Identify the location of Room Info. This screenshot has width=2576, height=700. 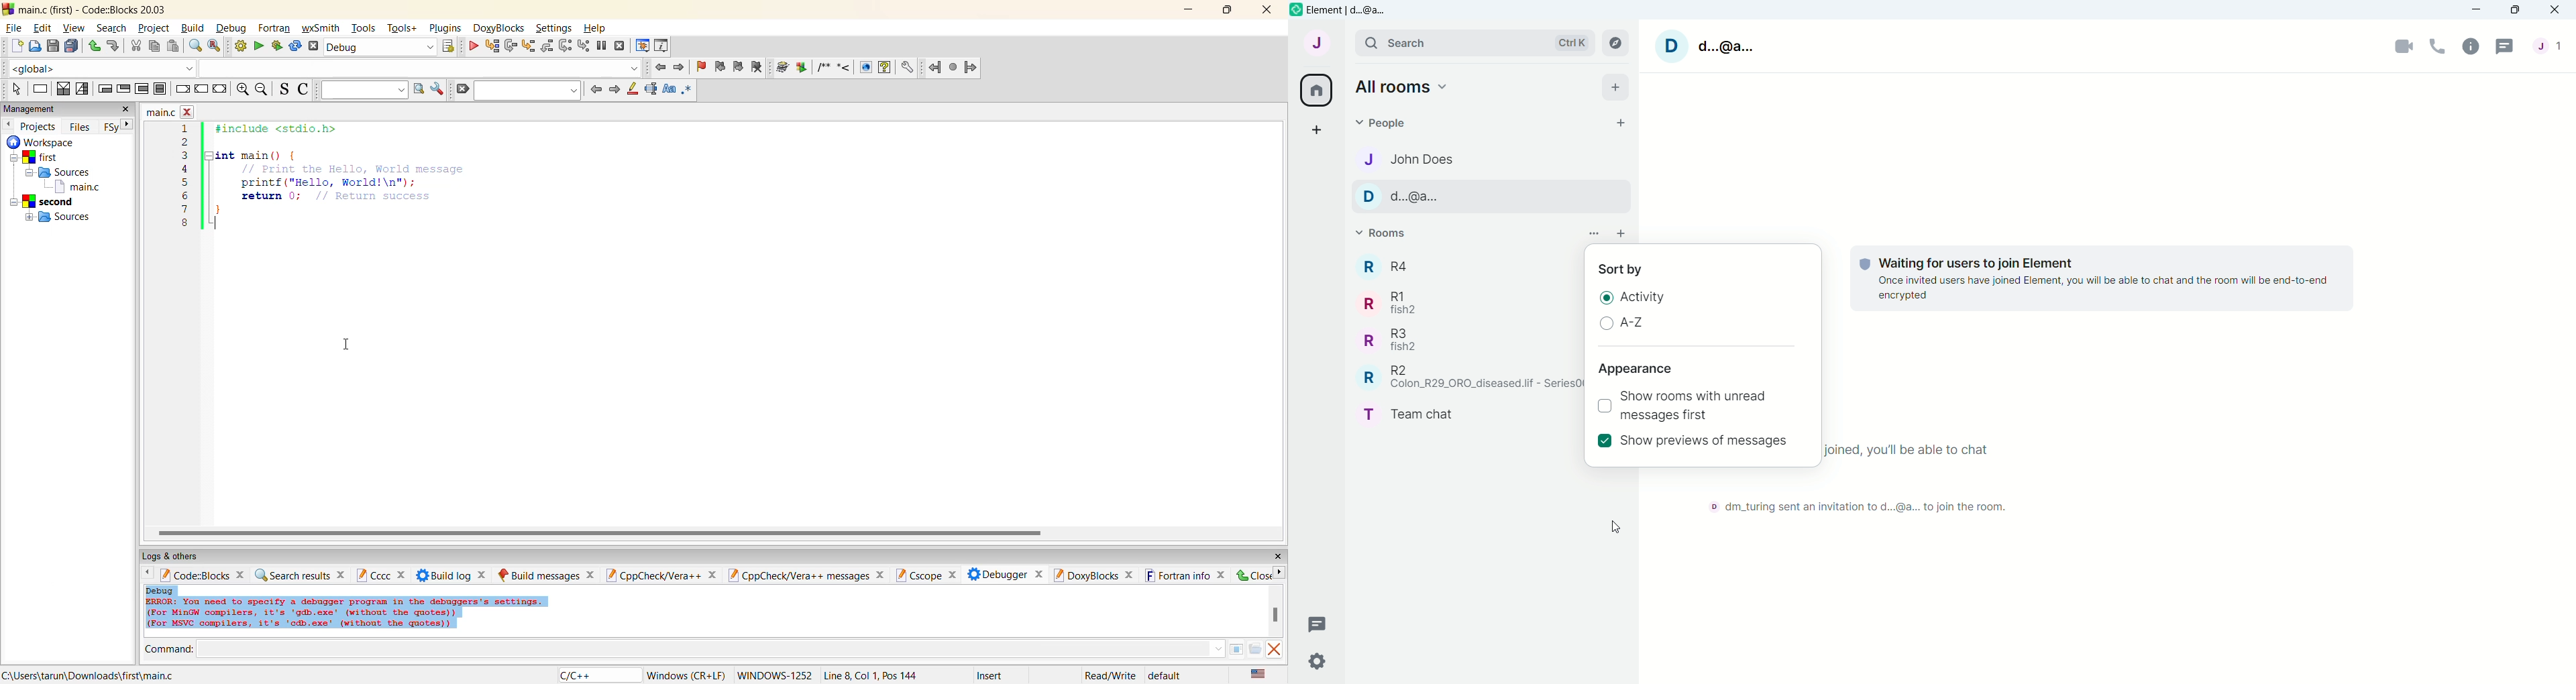
(2473, 45).